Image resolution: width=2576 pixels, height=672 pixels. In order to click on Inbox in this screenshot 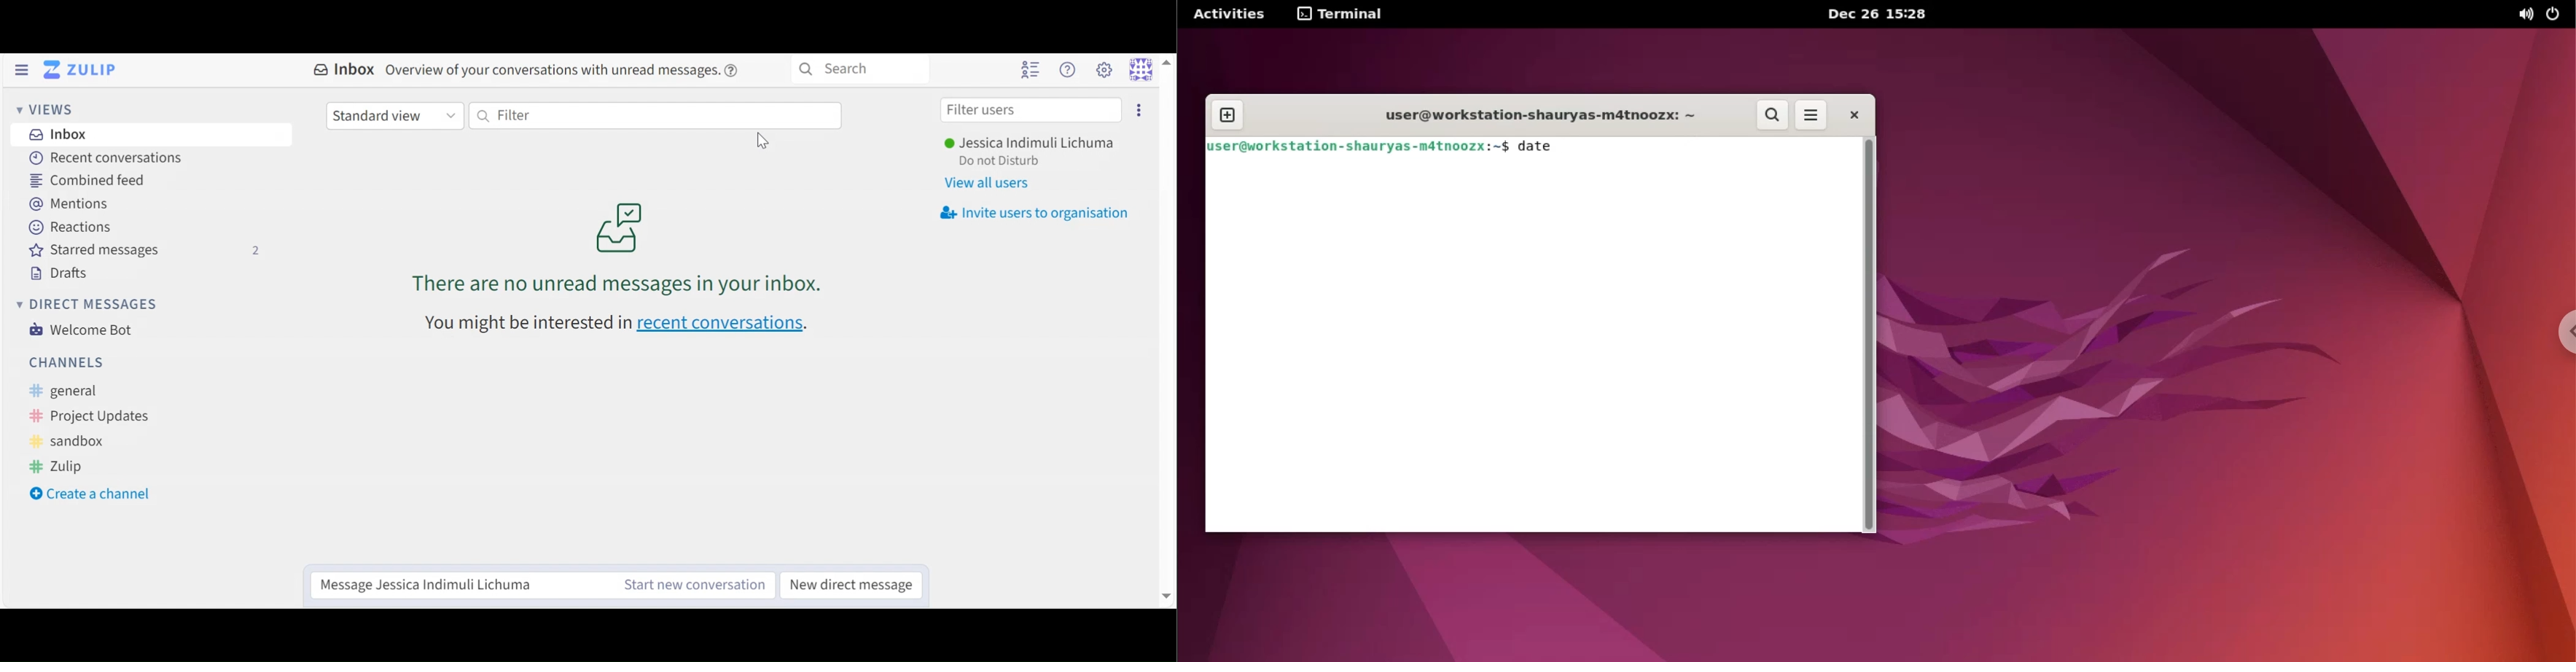, I will do `click(56, 134)`.